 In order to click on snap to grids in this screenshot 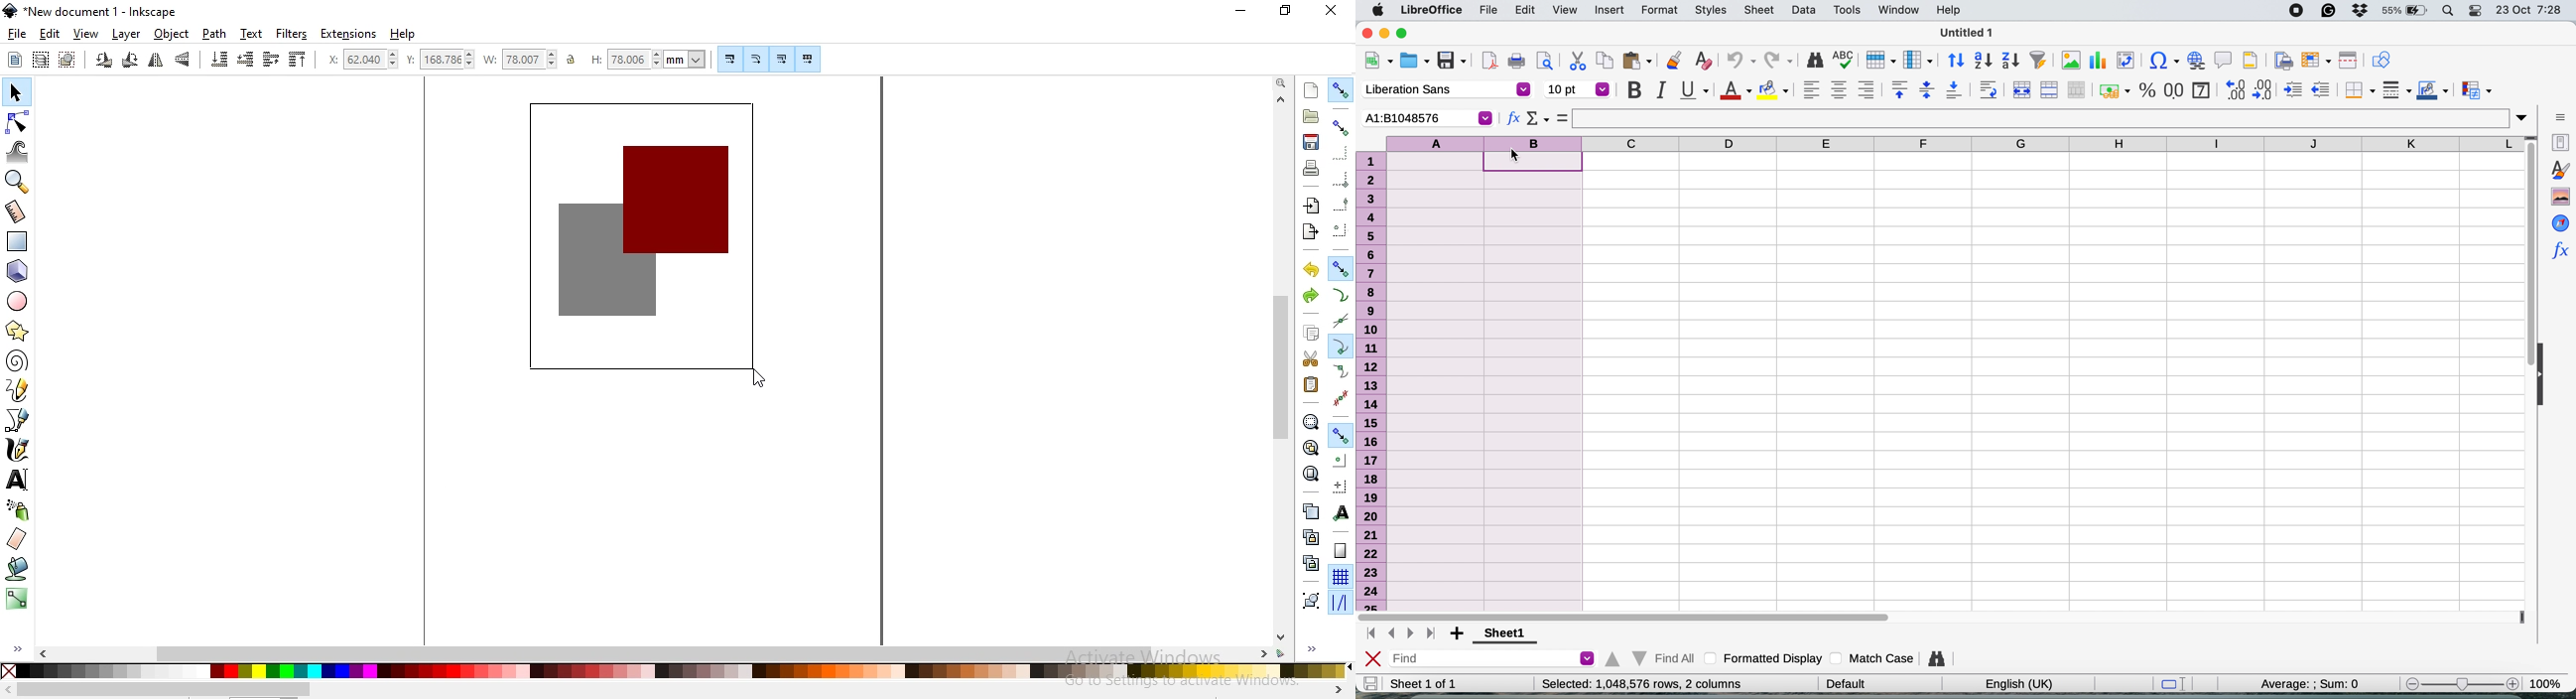, I will do `click(1340, 578)`.